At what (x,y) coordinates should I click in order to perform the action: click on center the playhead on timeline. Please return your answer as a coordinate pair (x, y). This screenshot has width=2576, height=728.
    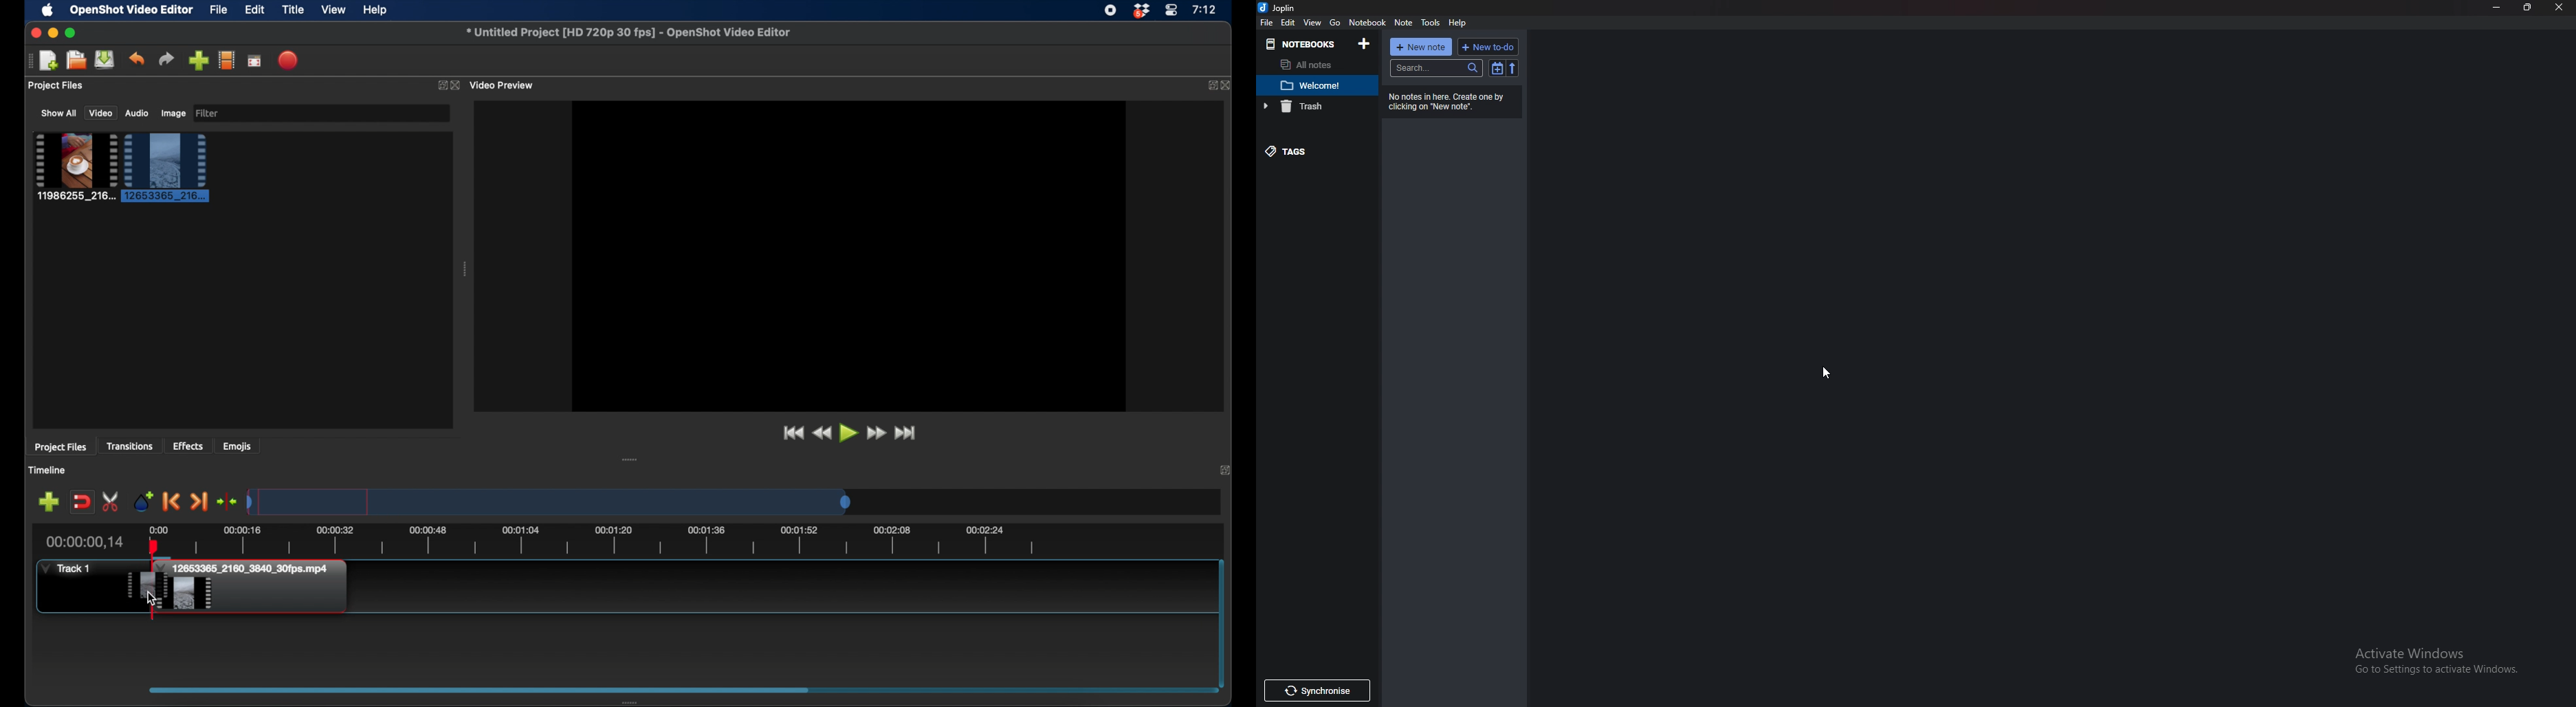
    Looking at the image, I should click on (228, 501).